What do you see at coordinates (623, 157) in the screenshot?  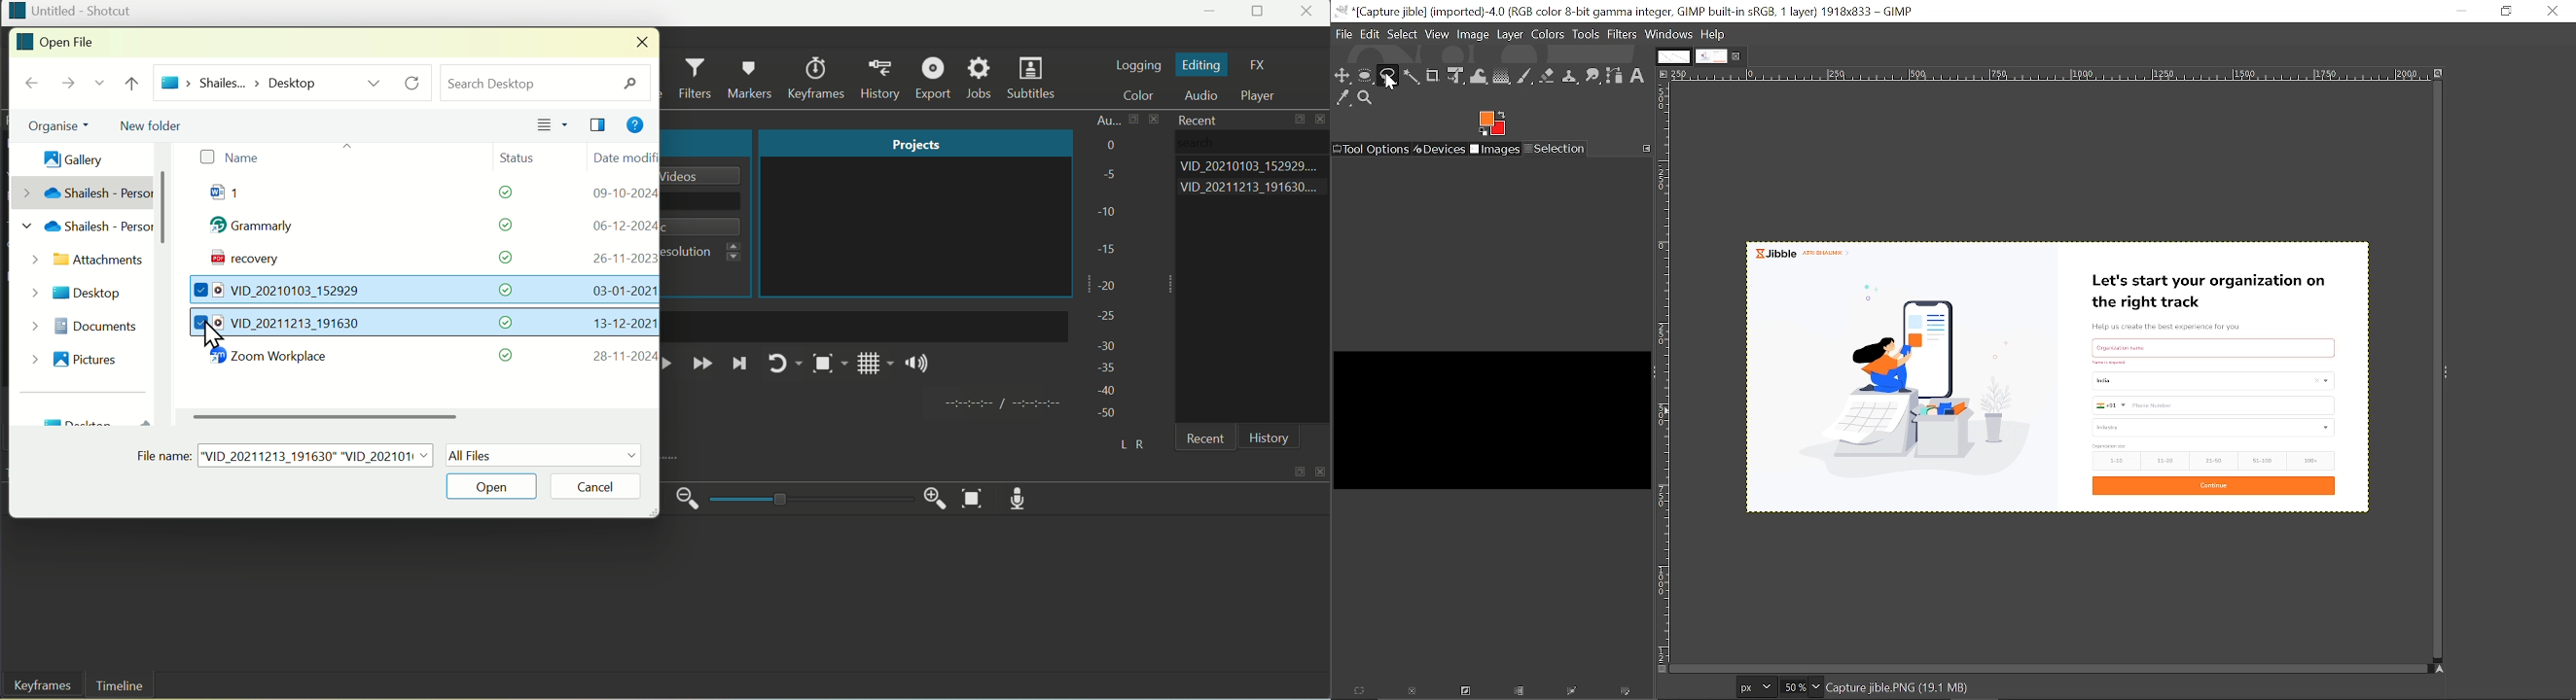 I see `Date` at bounding box center [623, 157].